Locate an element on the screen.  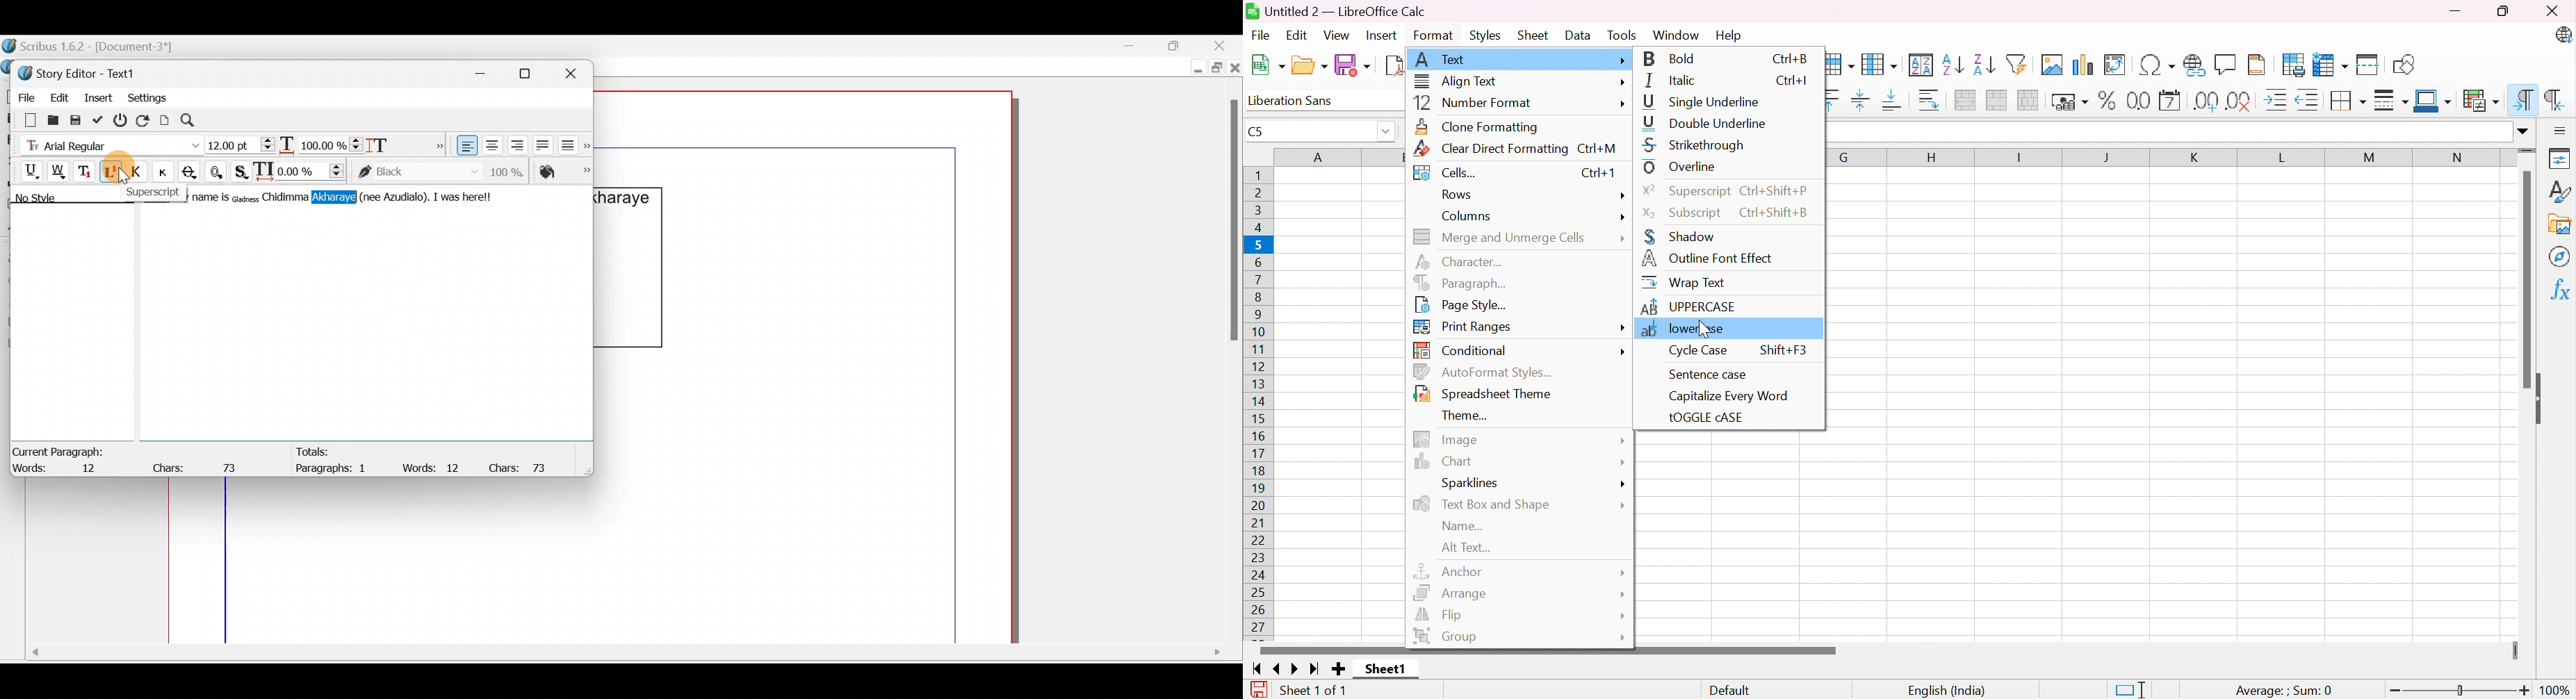
Minimize is located at coordinates (1195, 69).